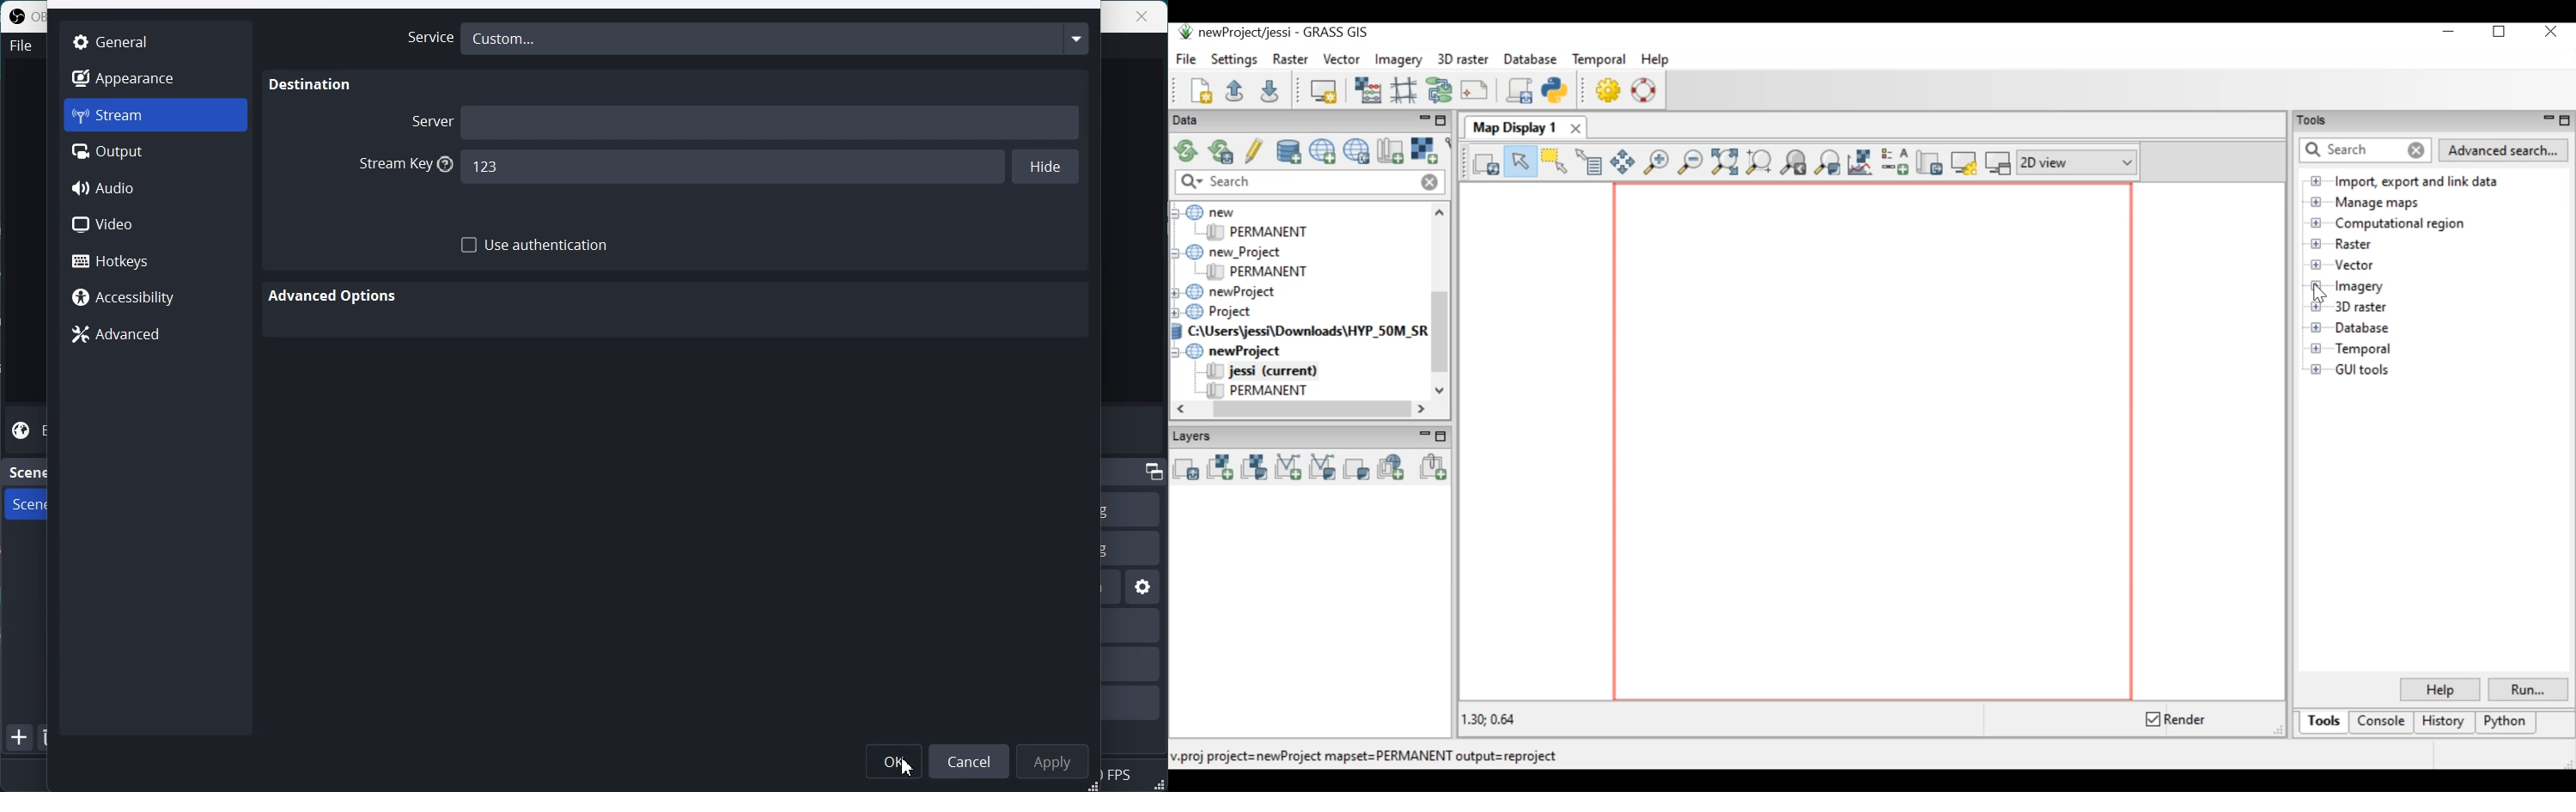 This screenshot has height=812, width=2576. What do you see at coordinates (155, 77) in the screenshot?
I see `Appearance` at bounding box center [155, 77].